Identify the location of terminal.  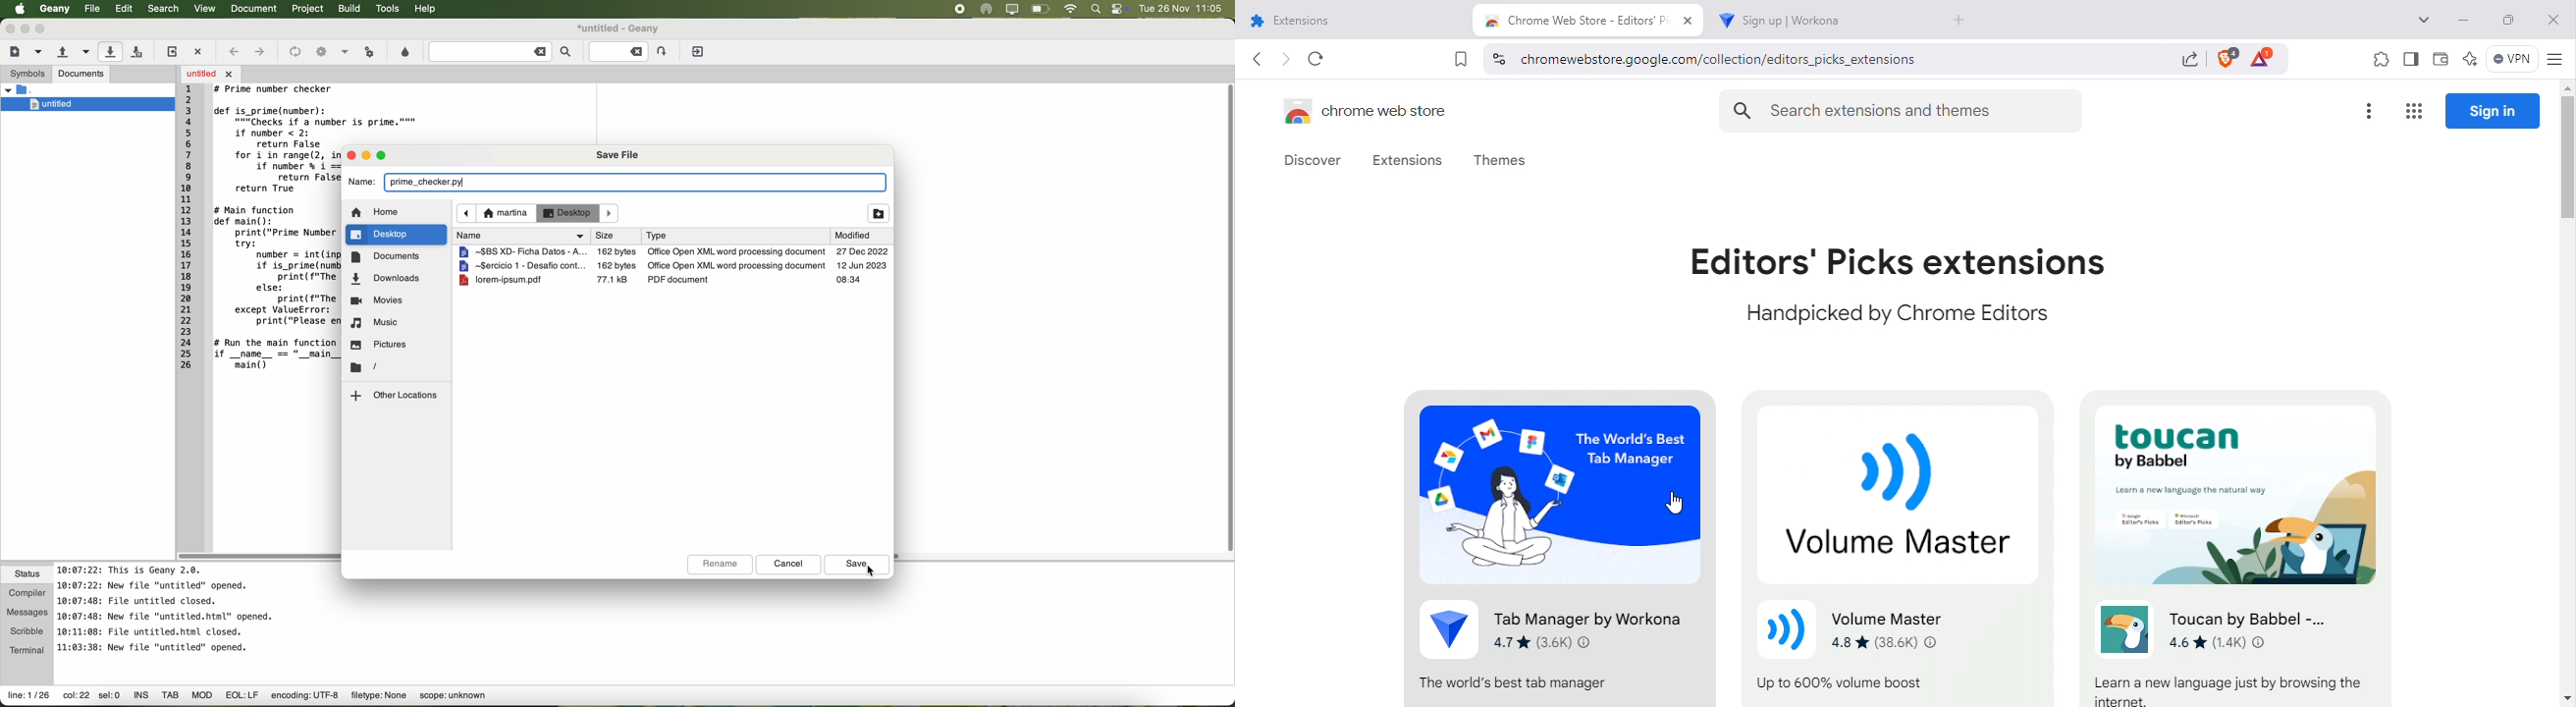
(28, 650).